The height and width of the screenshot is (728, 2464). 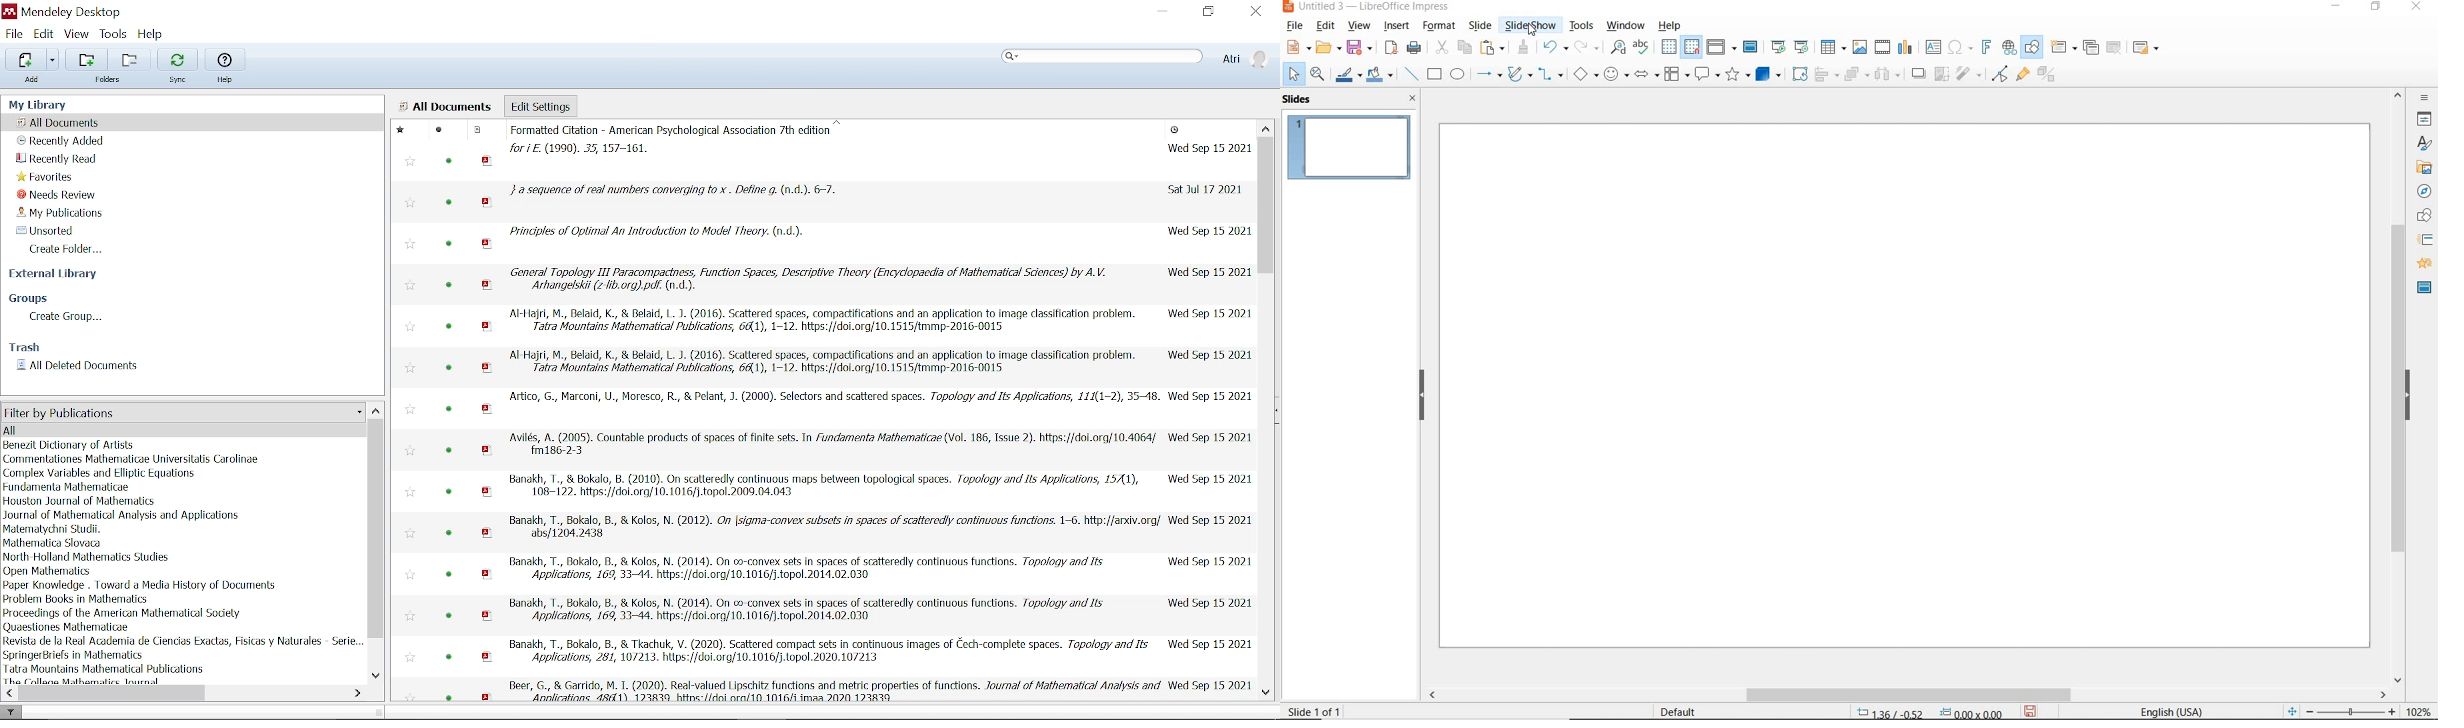 I want to click on status, so click(x=448, y=452).